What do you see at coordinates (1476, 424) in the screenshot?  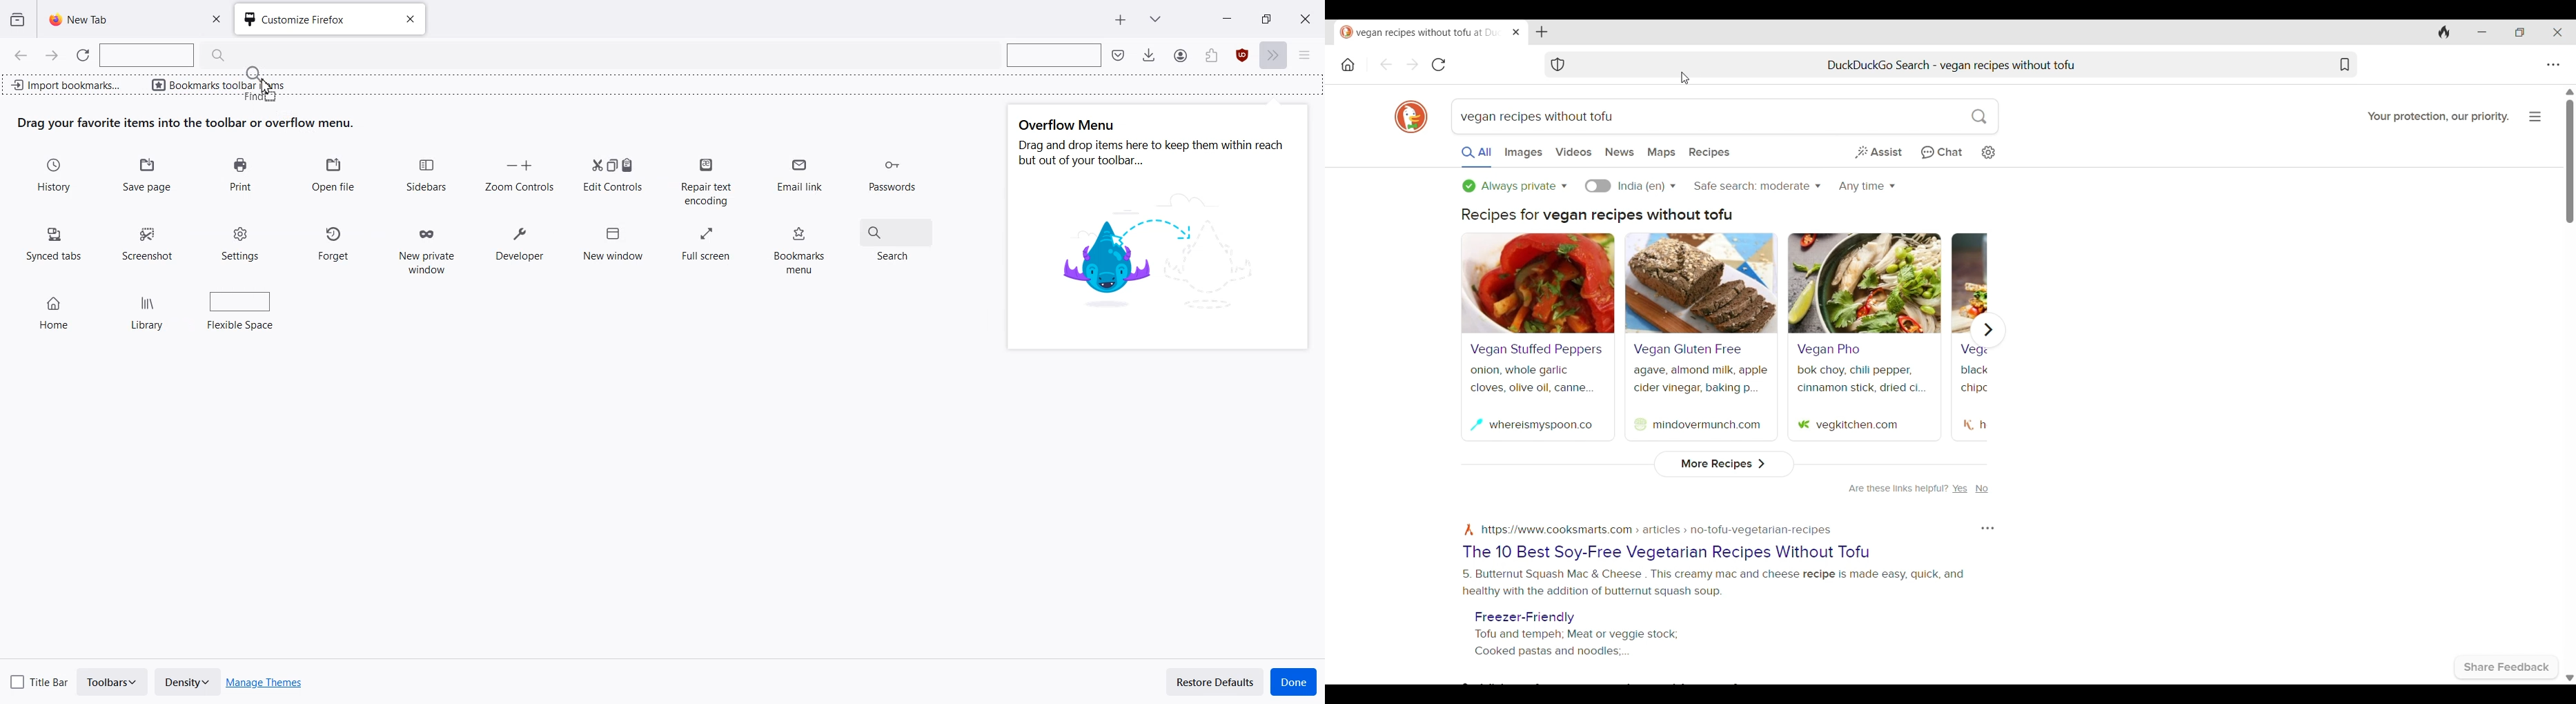 I see `Site logo` at bounding box center [1476, 424].